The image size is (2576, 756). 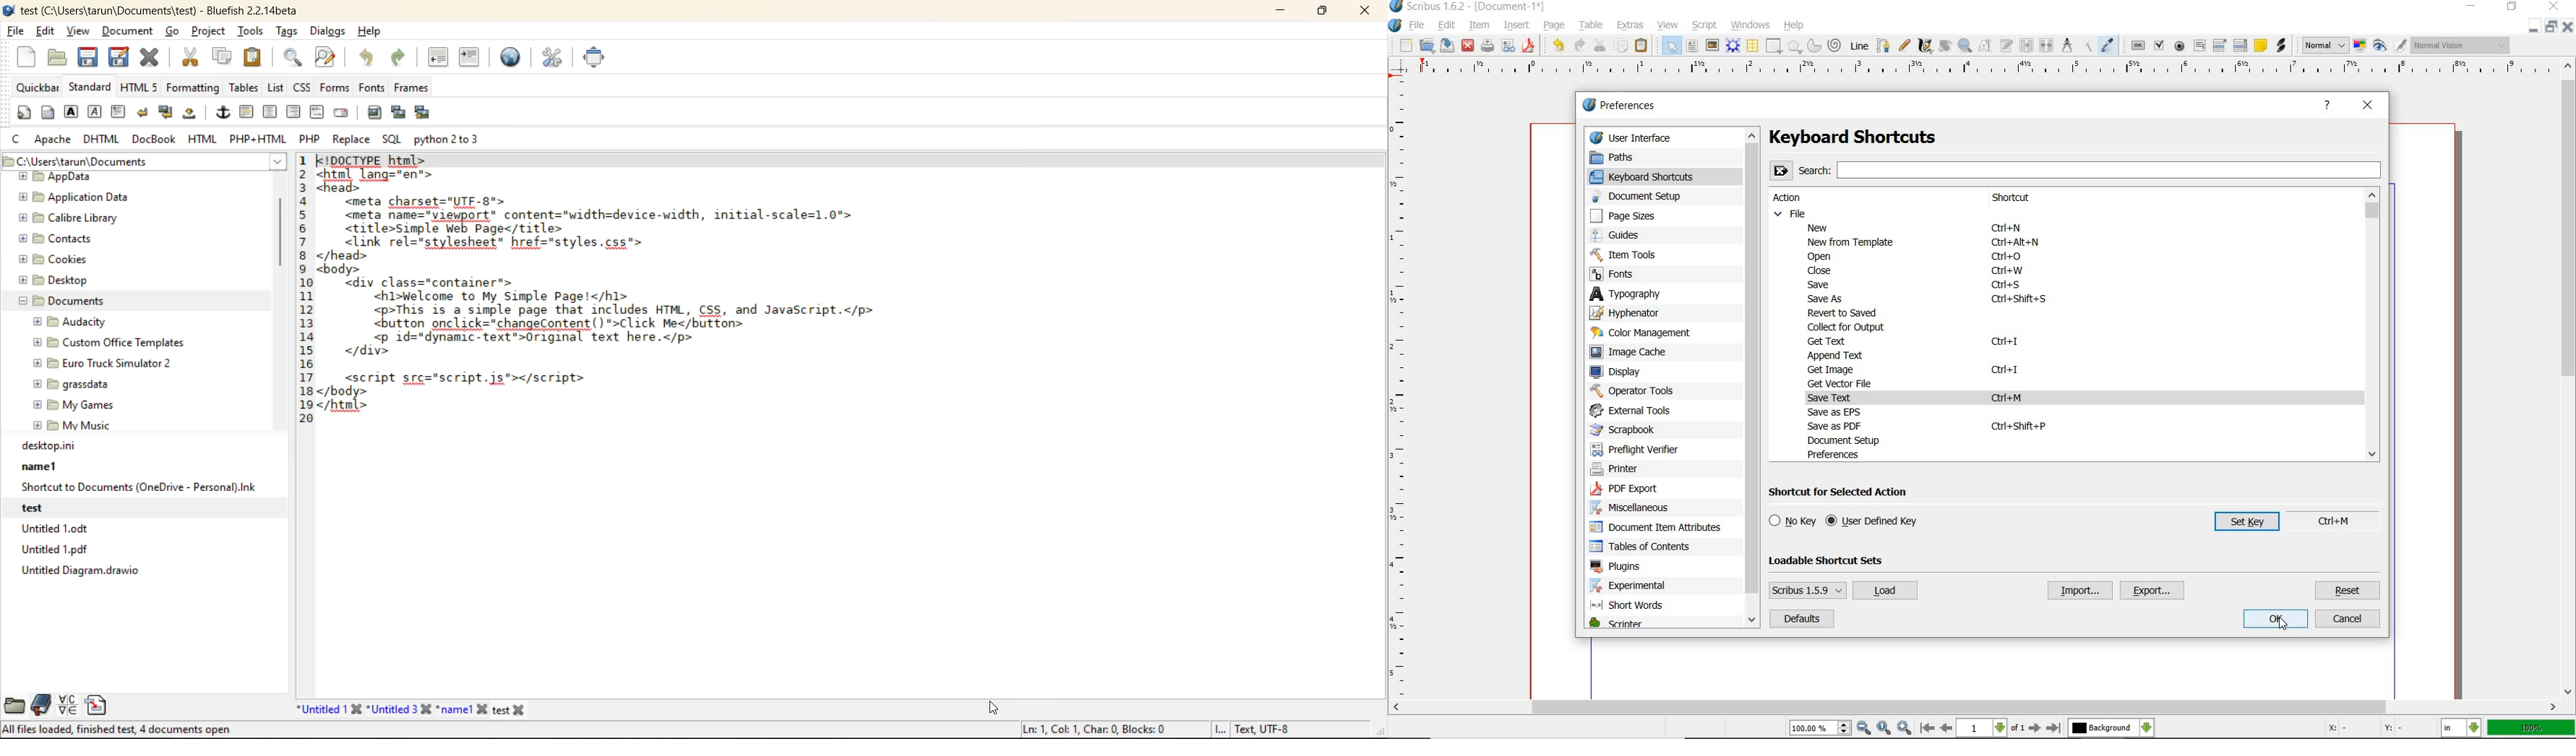 I want to click on Bezier curve, so click(x=1884, y=46).